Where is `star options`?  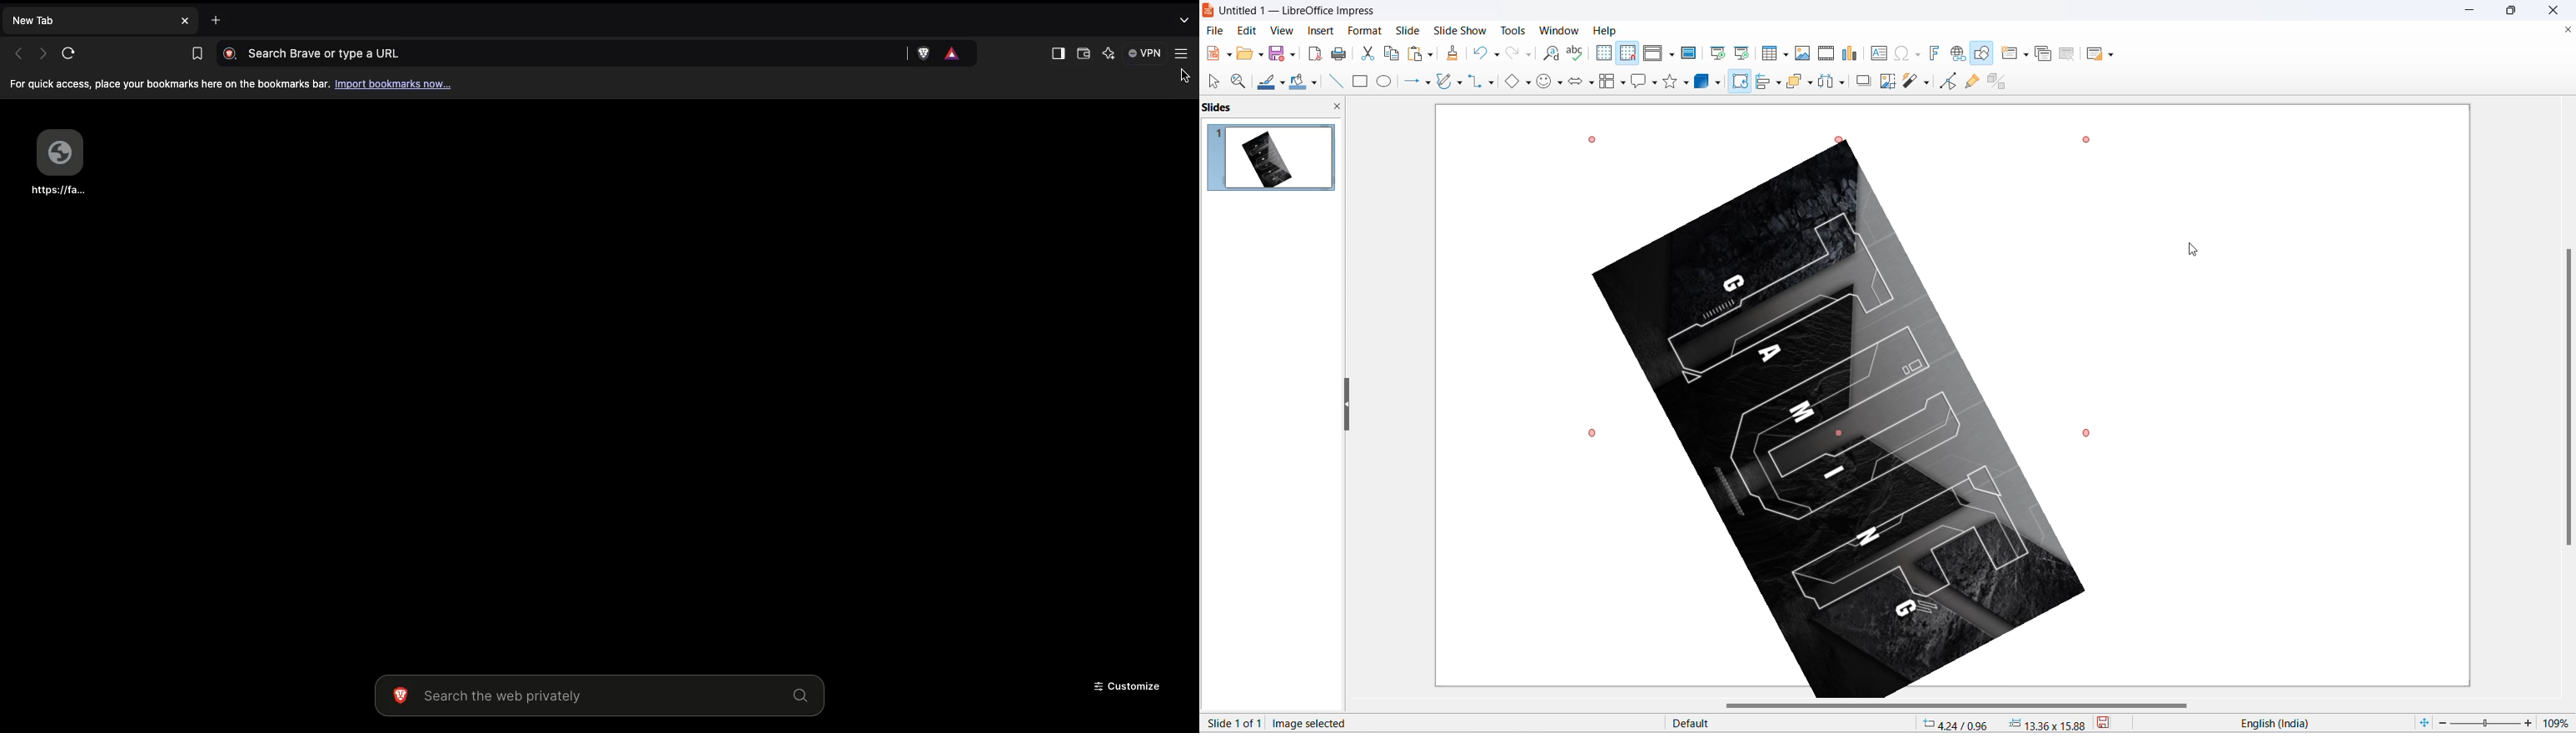
star options is located at coordinates (1688, 82).